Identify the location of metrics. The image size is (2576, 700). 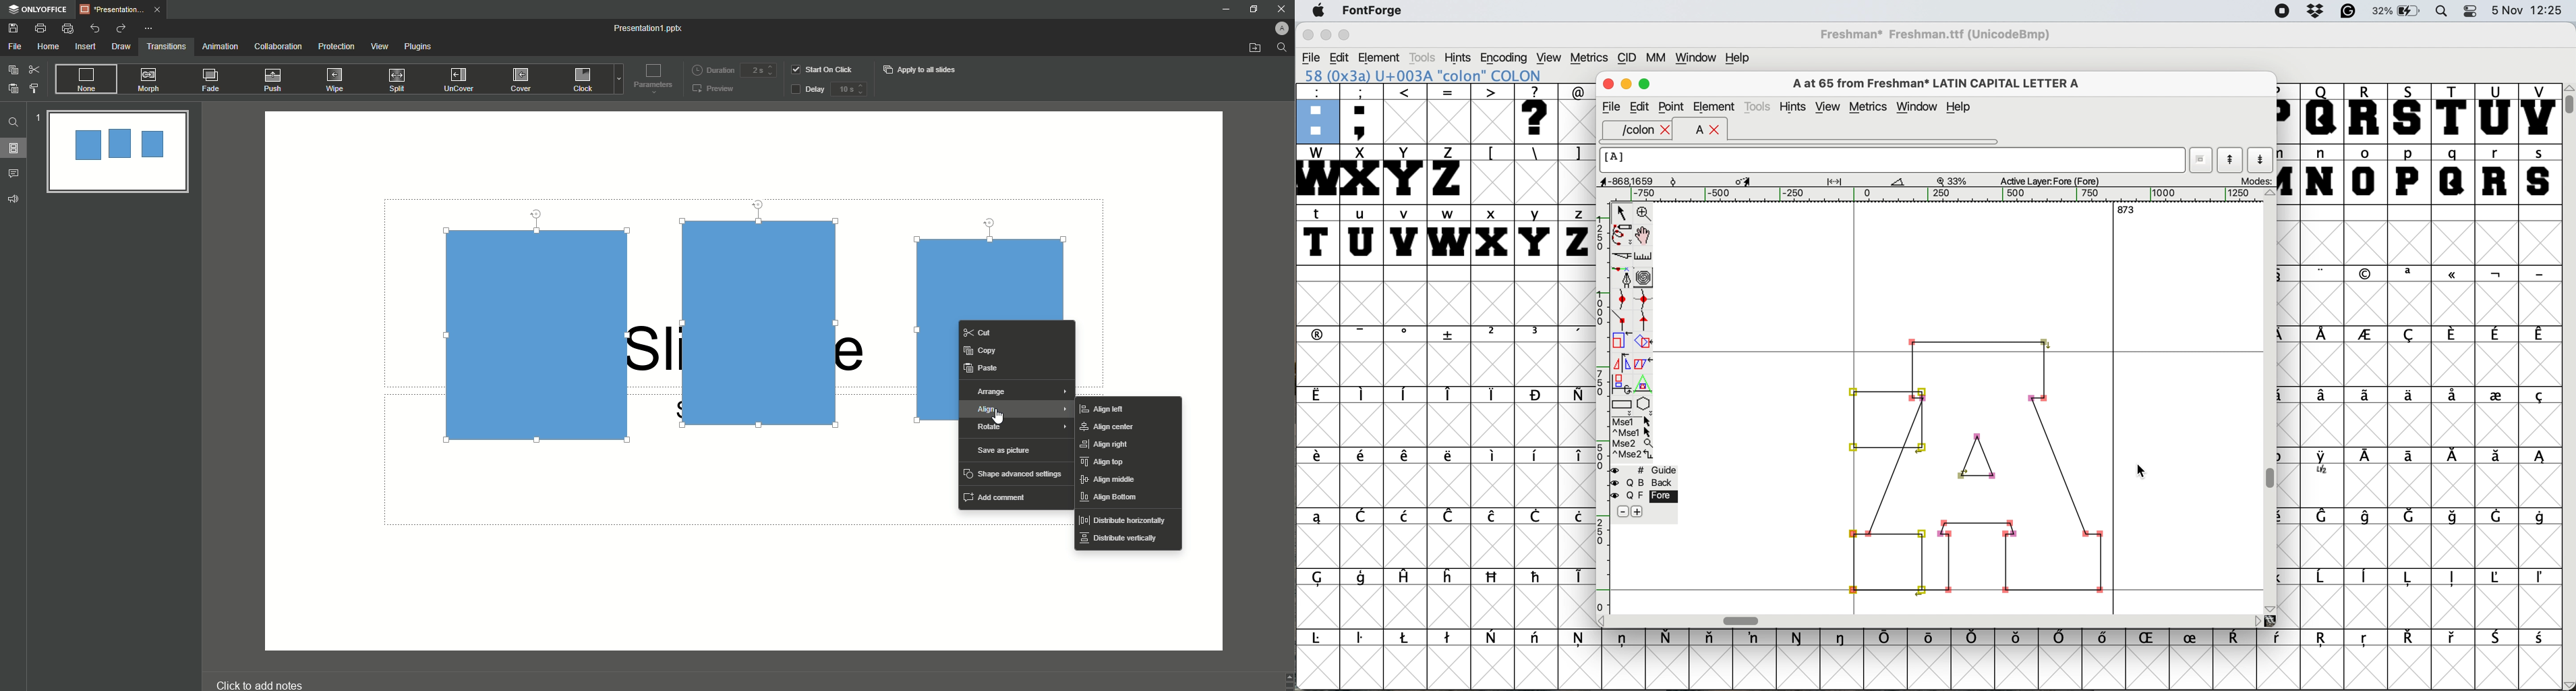
(1588, 57).